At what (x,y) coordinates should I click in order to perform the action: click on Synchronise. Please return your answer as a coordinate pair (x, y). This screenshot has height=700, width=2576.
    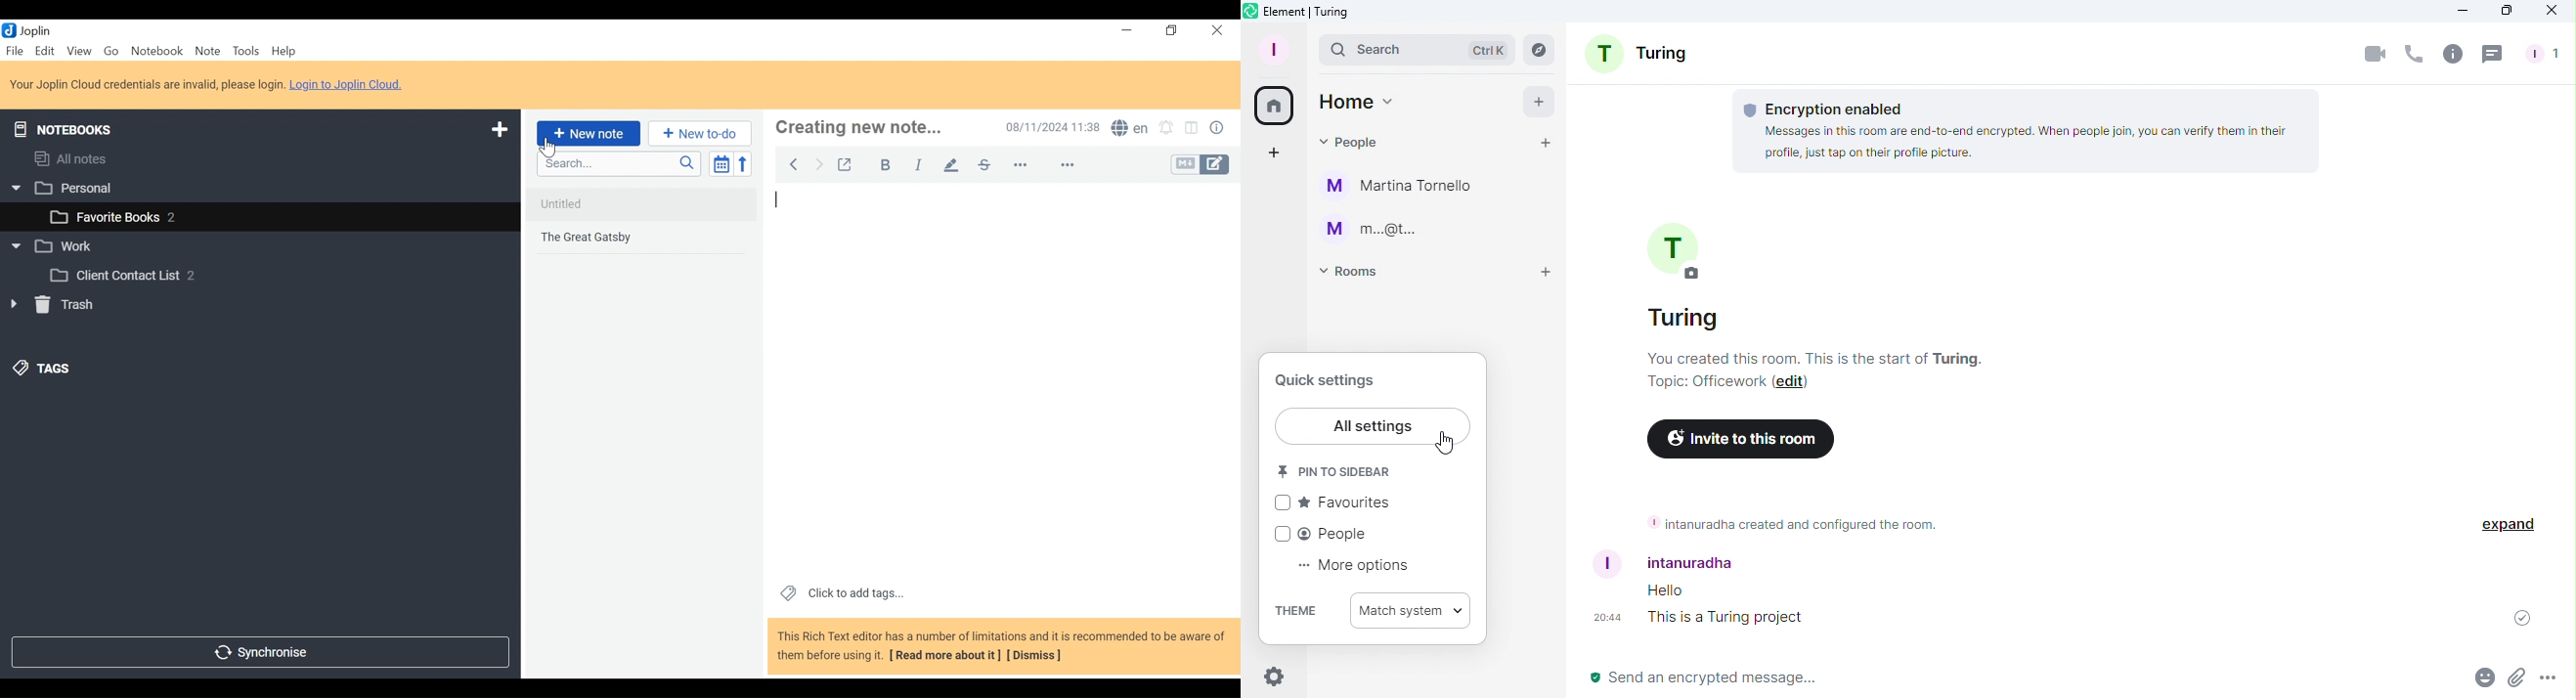
    Looking at the image, I should click on (262, 652).